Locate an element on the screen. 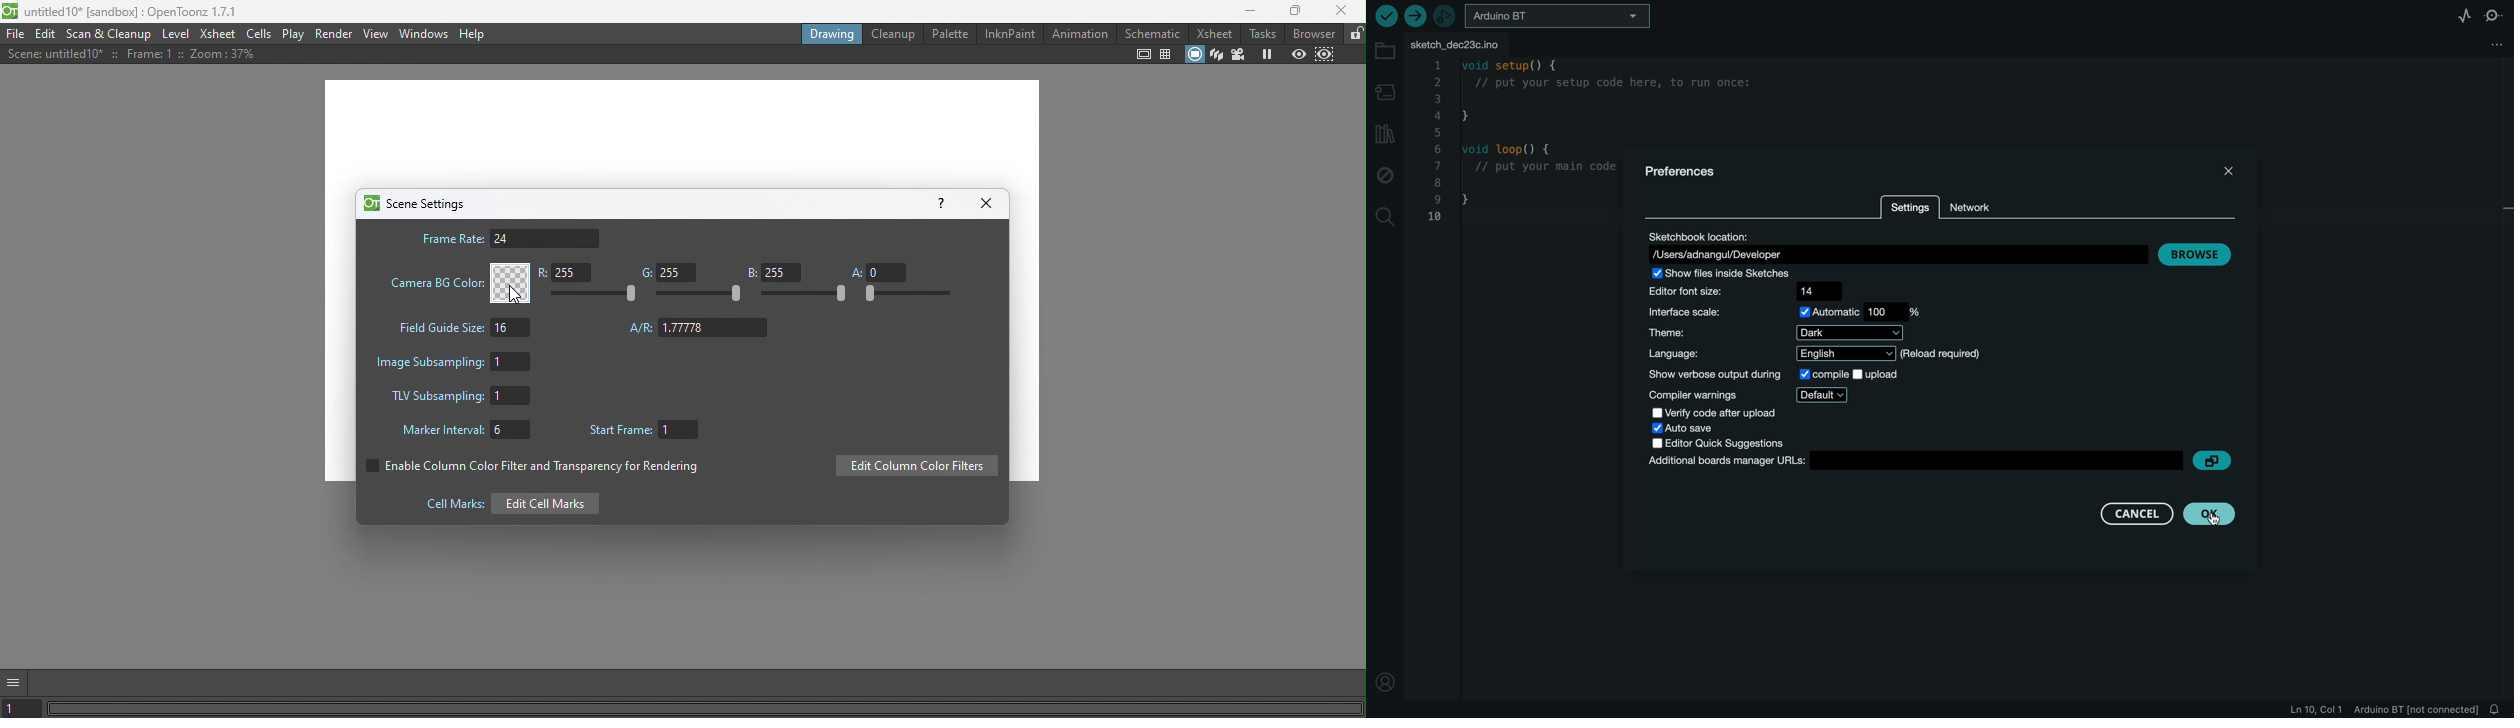  3D view is located at coordinates (1215, 53).